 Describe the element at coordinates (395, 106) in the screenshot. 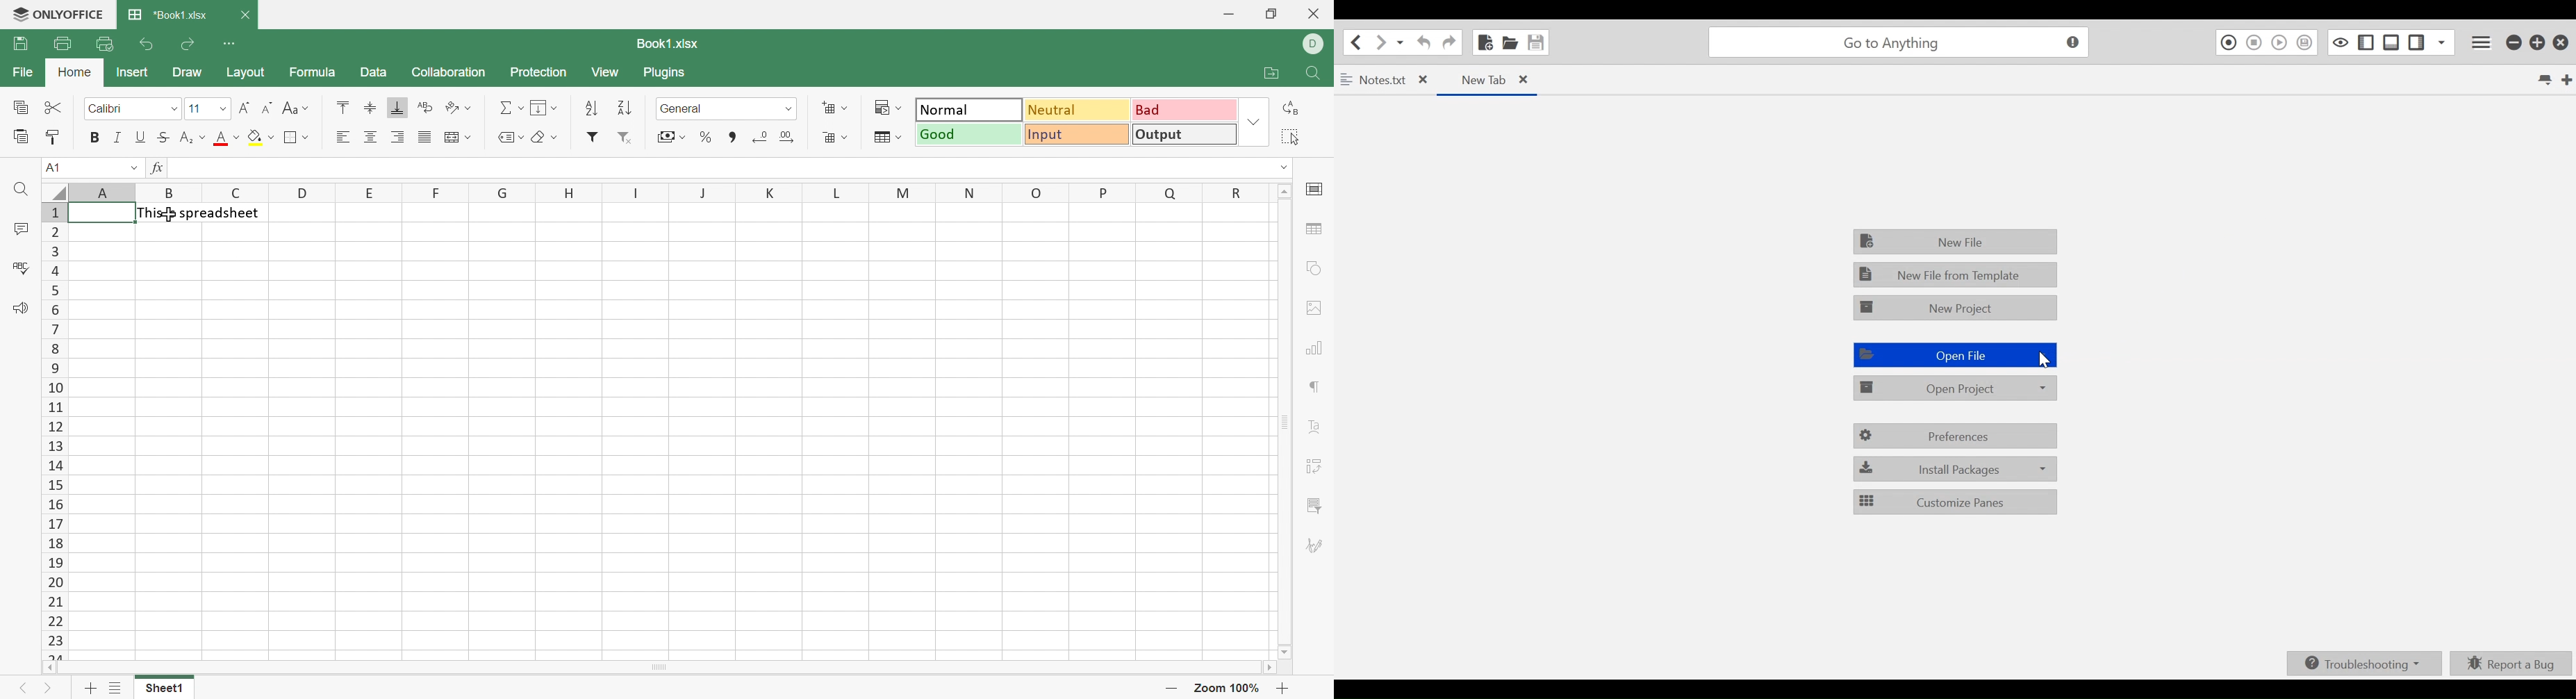

I see `Align Bottom` at that location.